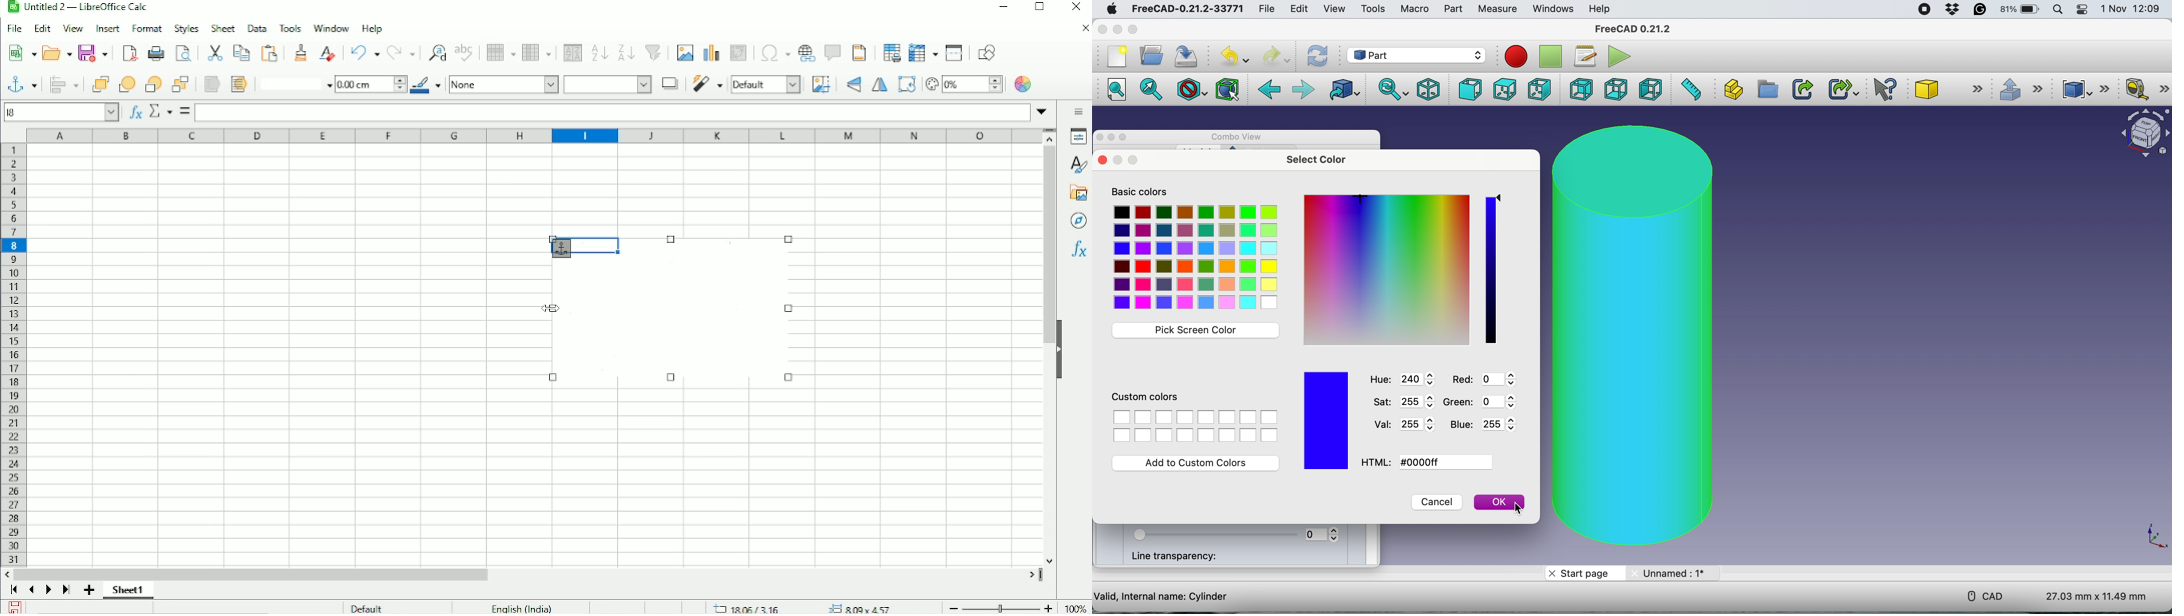 This screenshot has height=616, width=2184. I want to click on windows, so click(1555, 10).